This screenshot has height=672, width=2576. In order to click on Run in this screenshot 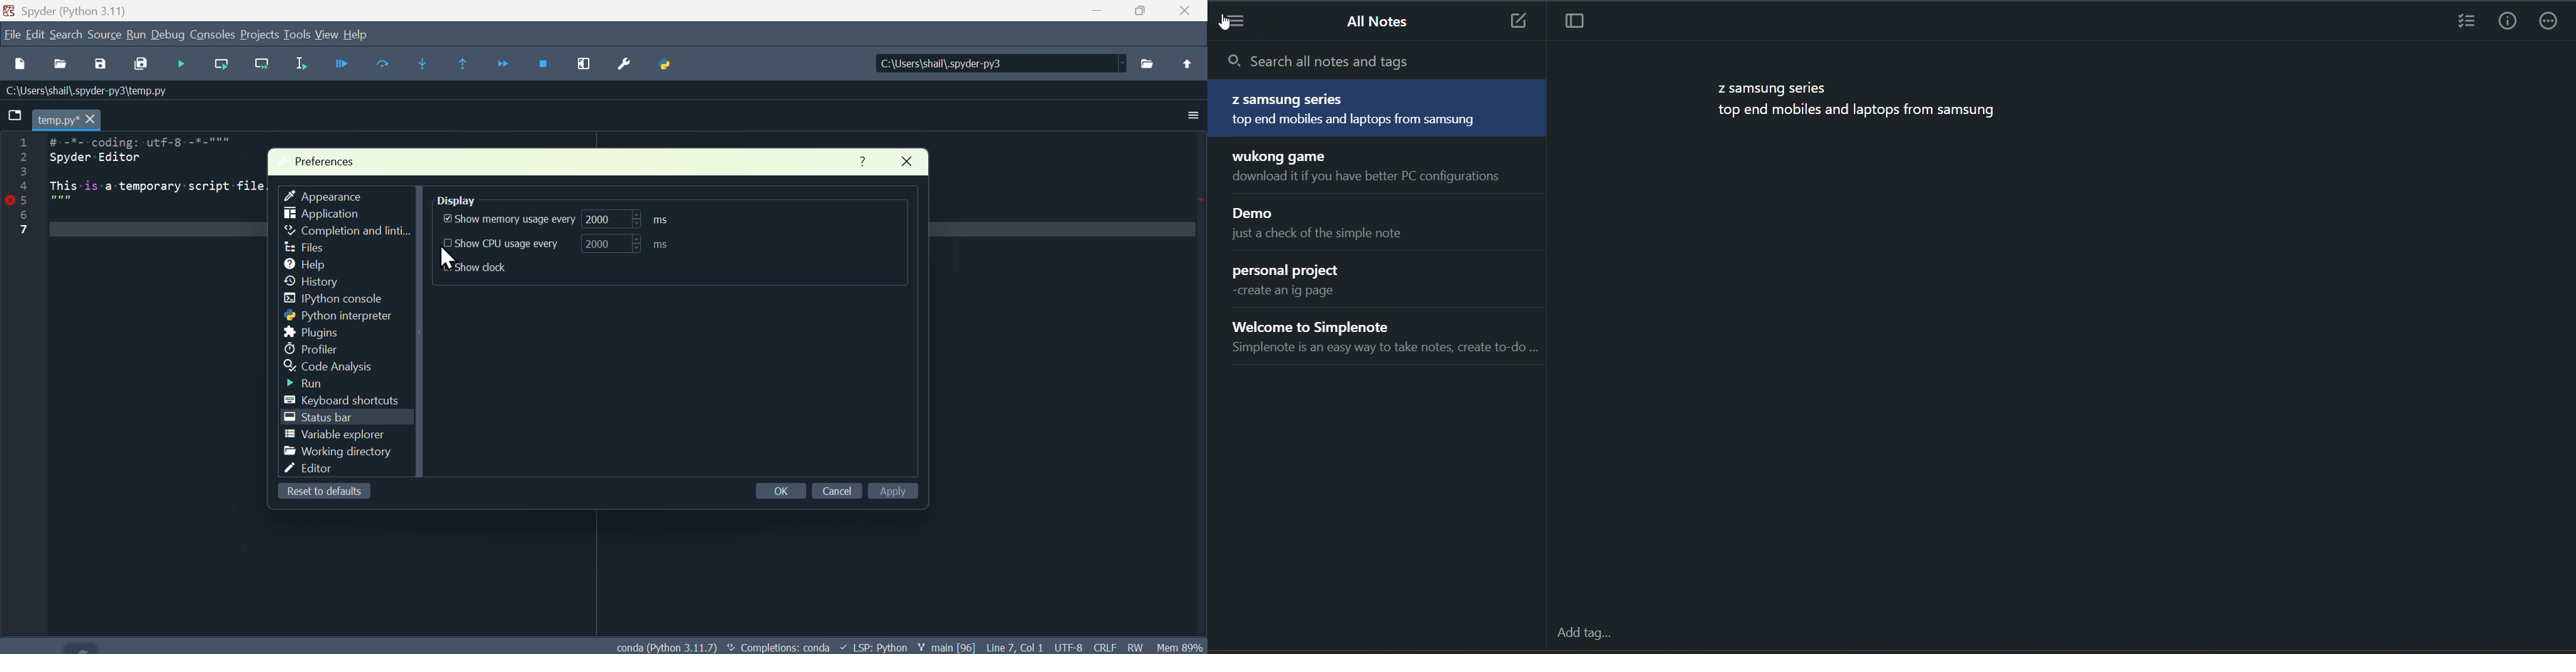, I will do `click(320, 385)`.